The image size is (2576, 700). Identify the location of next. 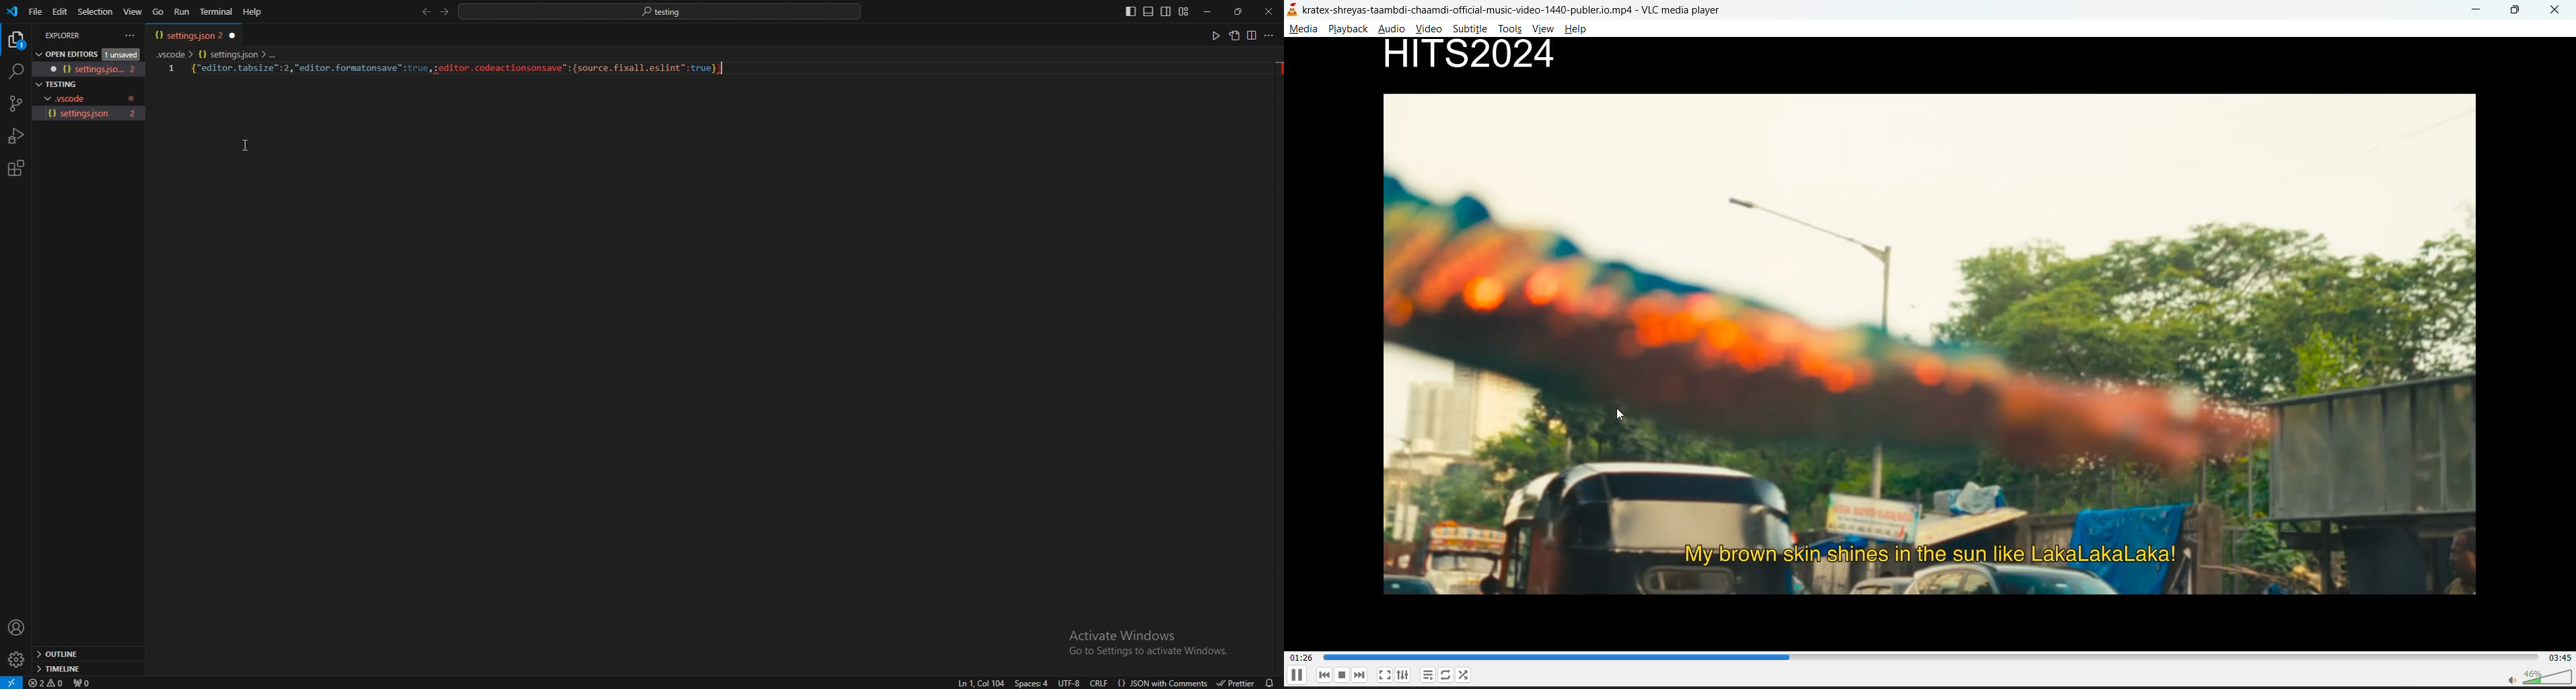
(1364, 675).